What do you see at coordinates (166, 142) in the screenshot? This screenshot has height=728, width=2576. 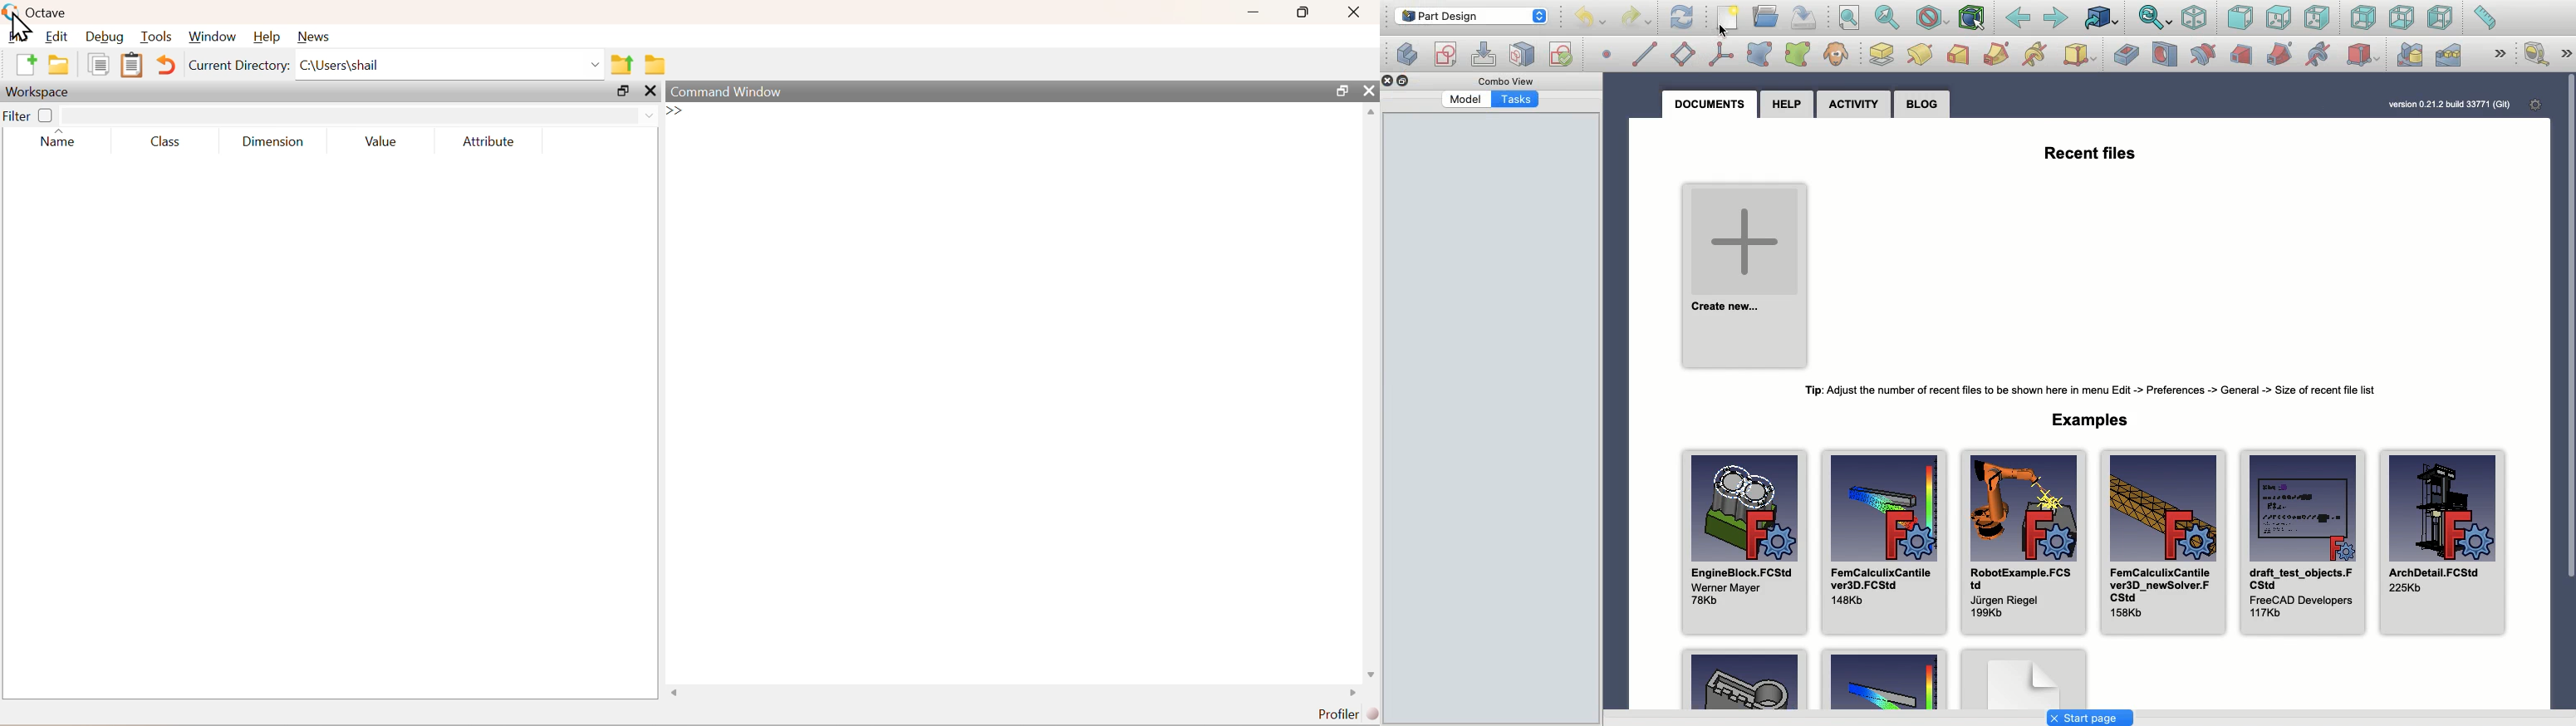 I see `Class` at bounding box center [166, 142].